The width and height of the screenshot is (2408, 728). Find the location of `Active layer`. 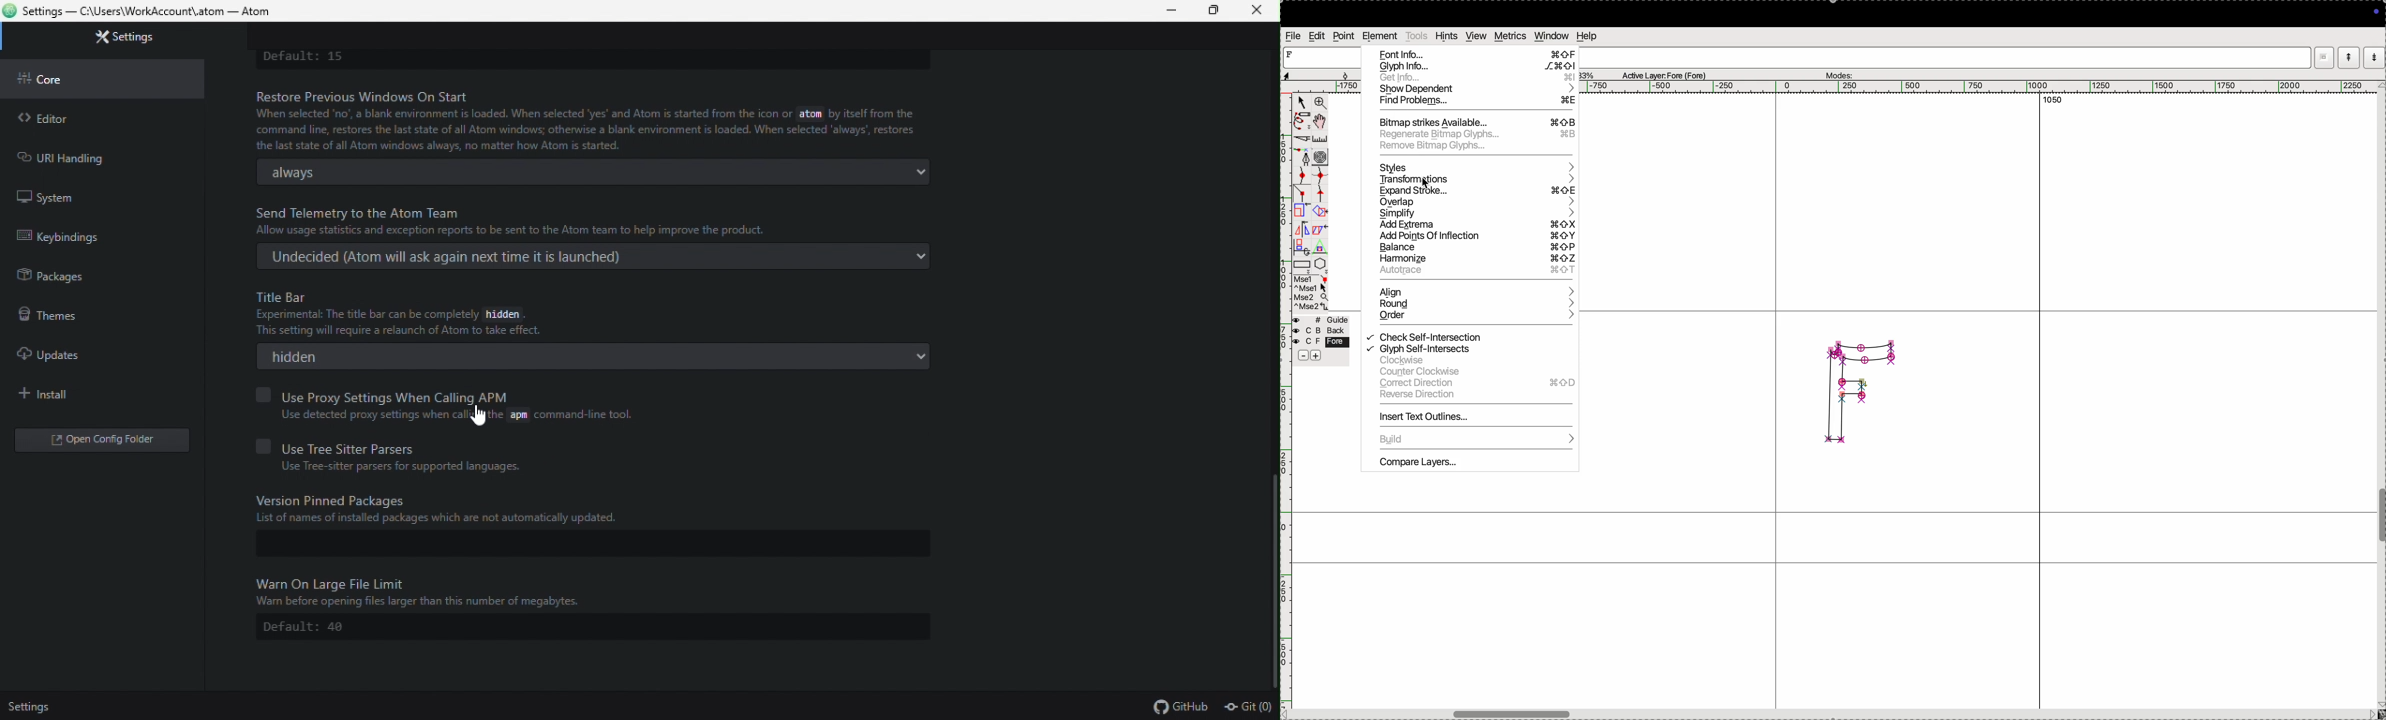

Active layer is located at coordinates (1665, 74).